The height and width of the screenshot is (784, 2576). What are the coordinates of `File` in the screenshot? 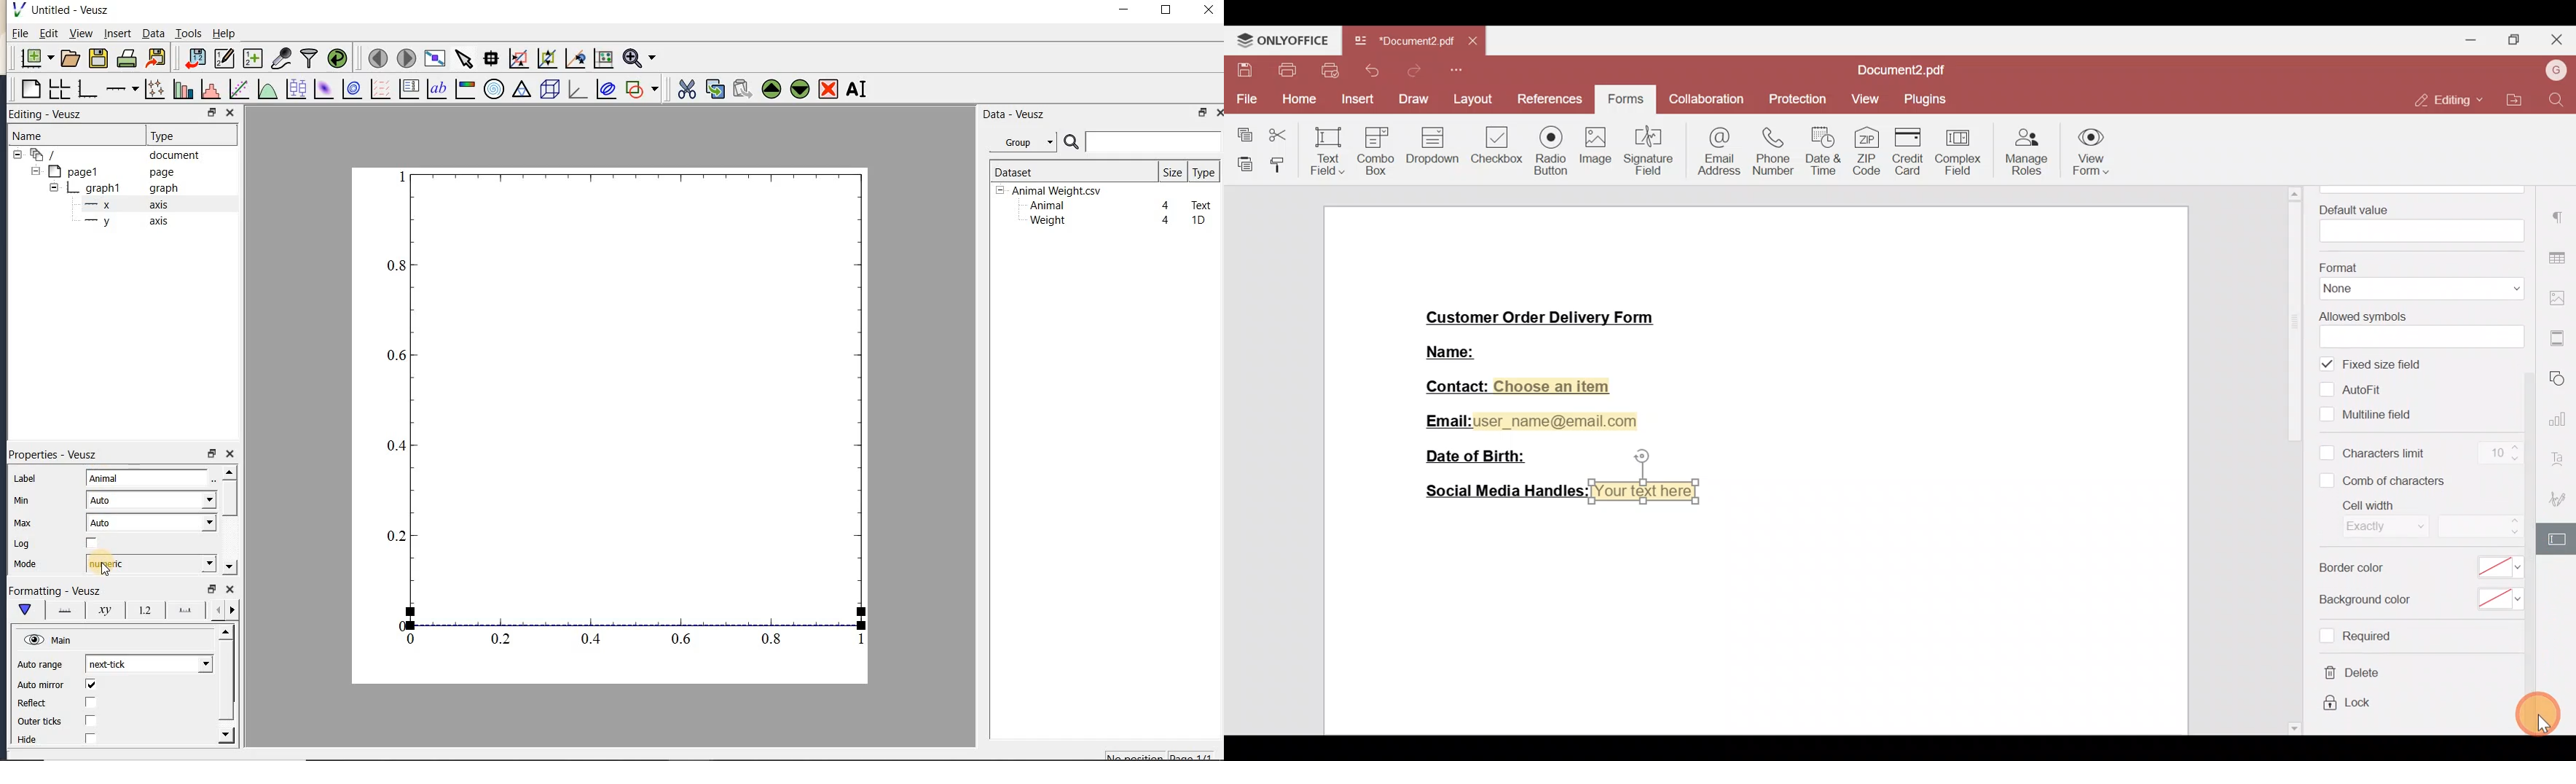 It's located at (20, 34).